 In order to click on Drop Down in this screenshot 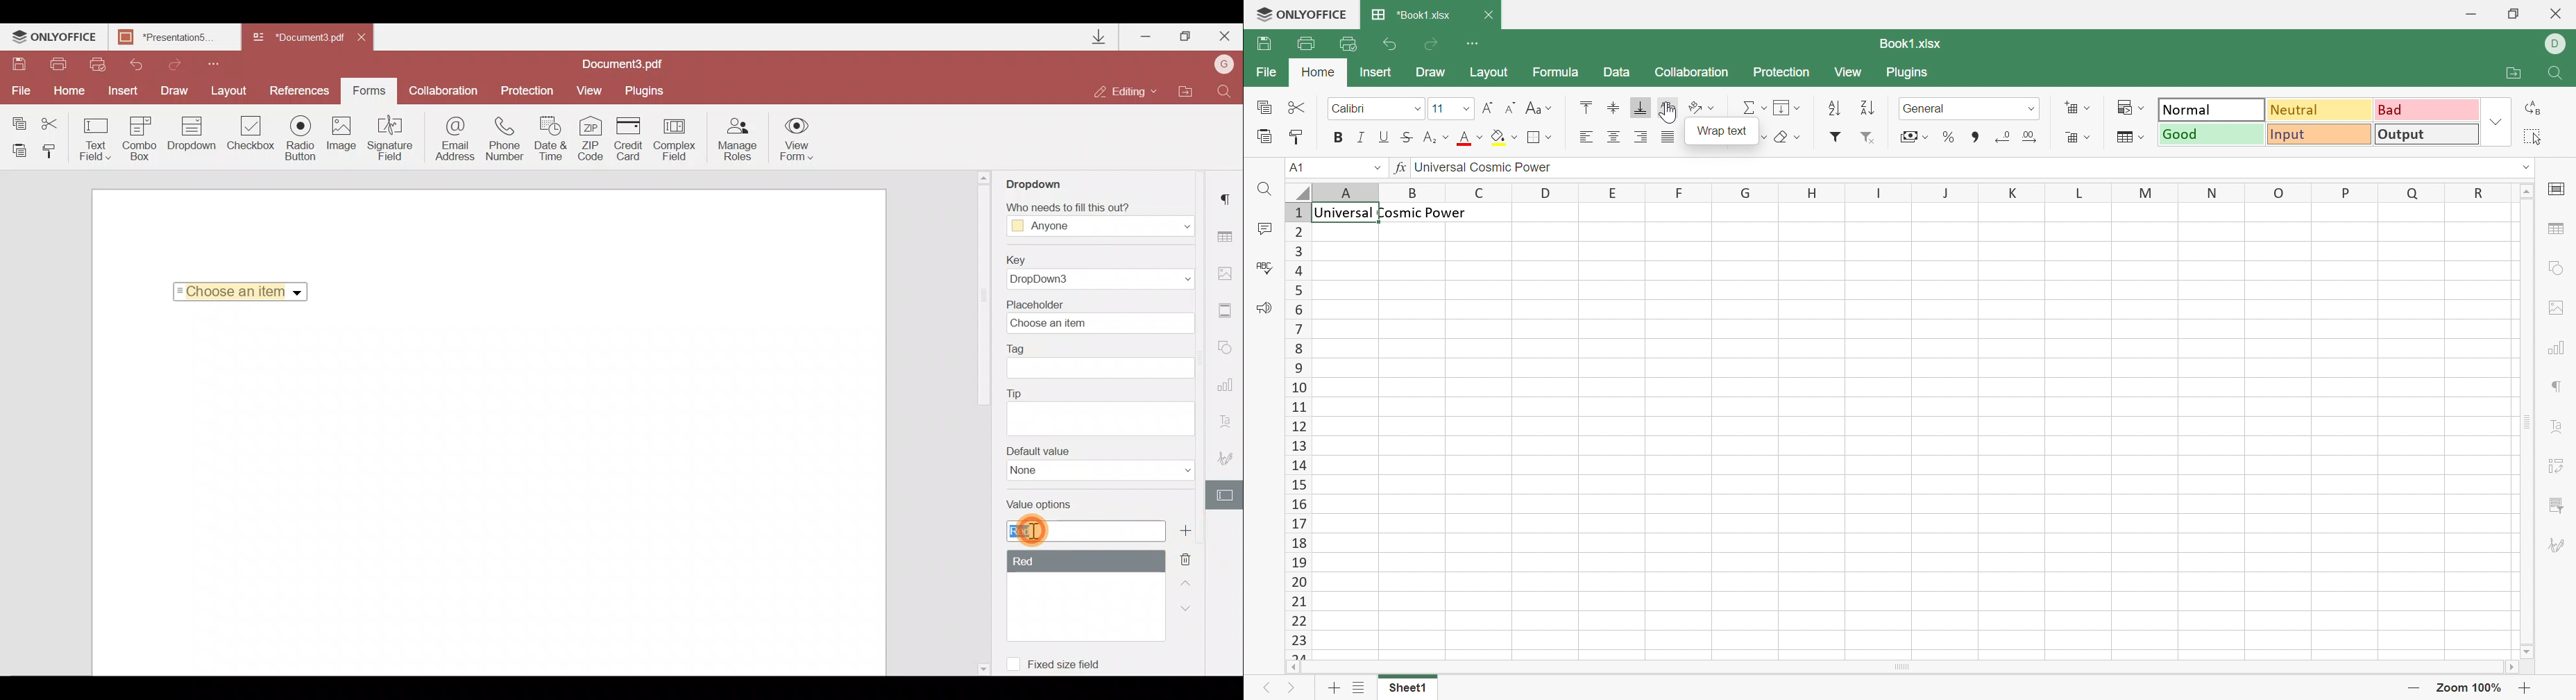, I will do `click(1466, 109)`.